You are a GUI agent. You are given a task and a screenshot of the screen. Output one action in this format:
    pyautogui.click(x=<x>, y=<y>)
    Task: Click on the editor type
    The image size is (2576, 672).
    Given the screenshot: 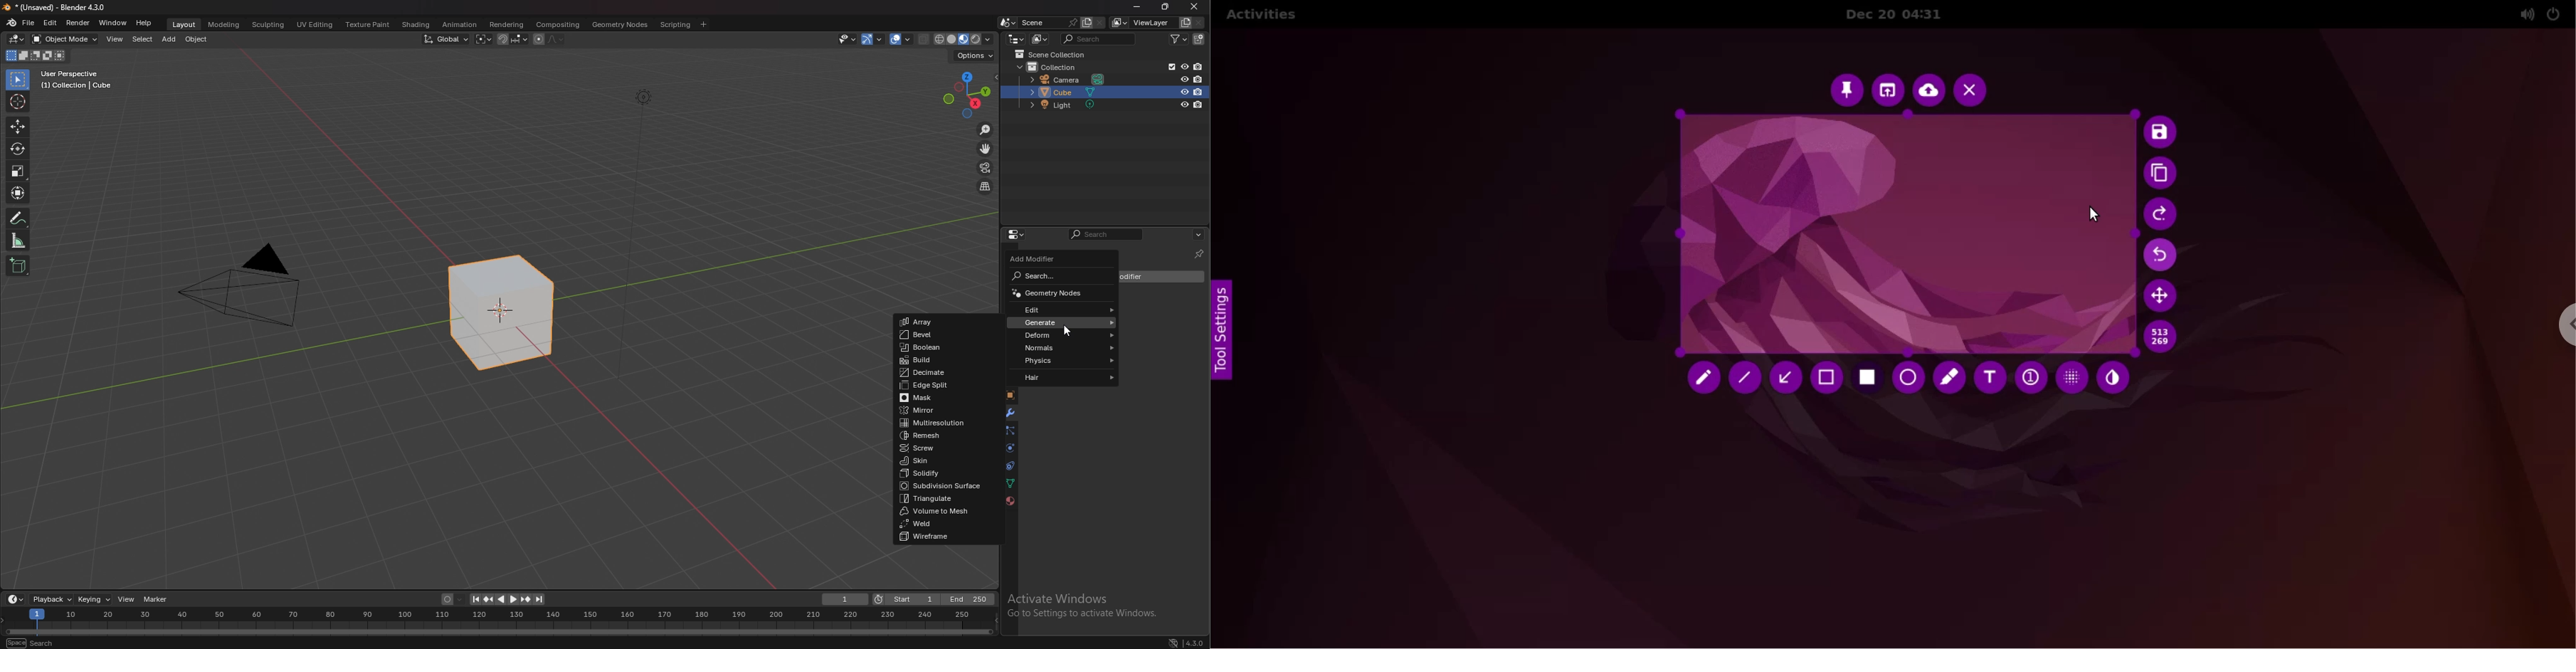 What is the action you would take?
    pyautogui.click(x=1018, y=235)
    